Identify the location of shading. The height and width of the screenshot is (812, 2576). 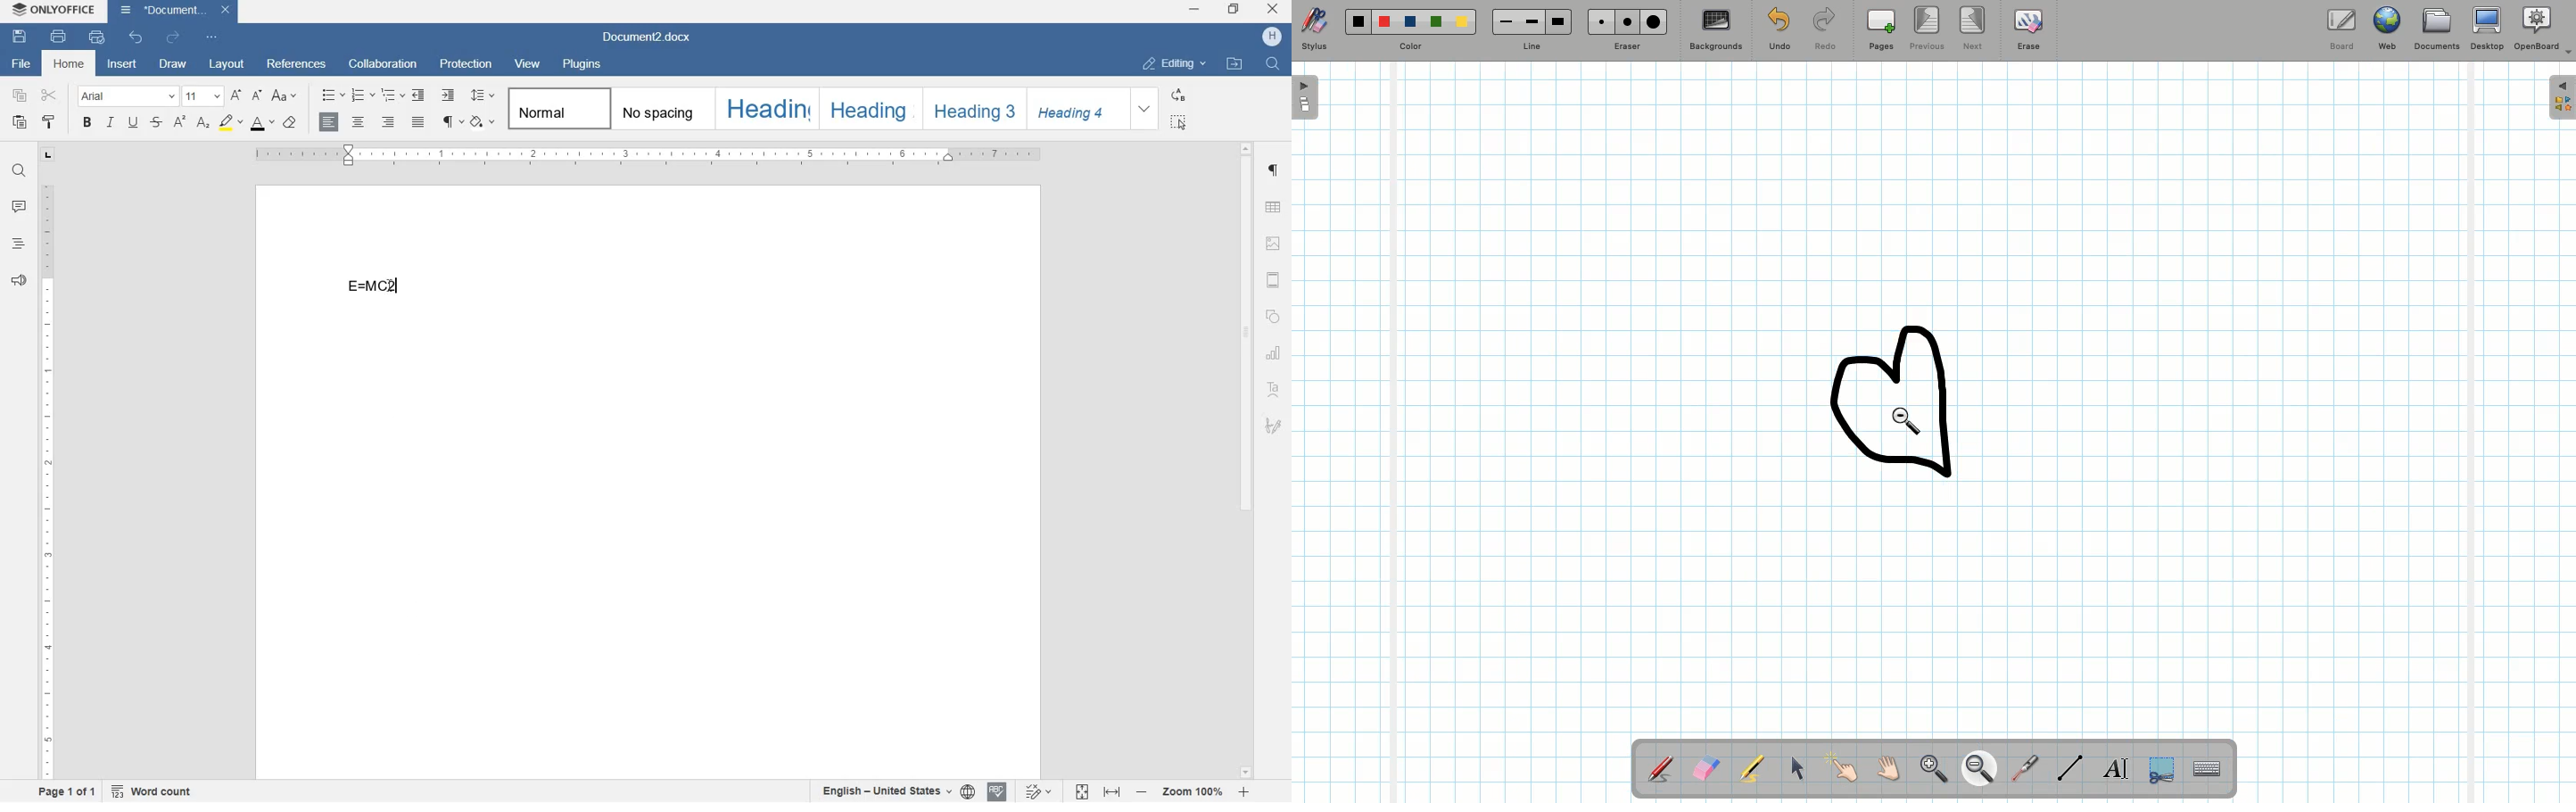
(481, 122).